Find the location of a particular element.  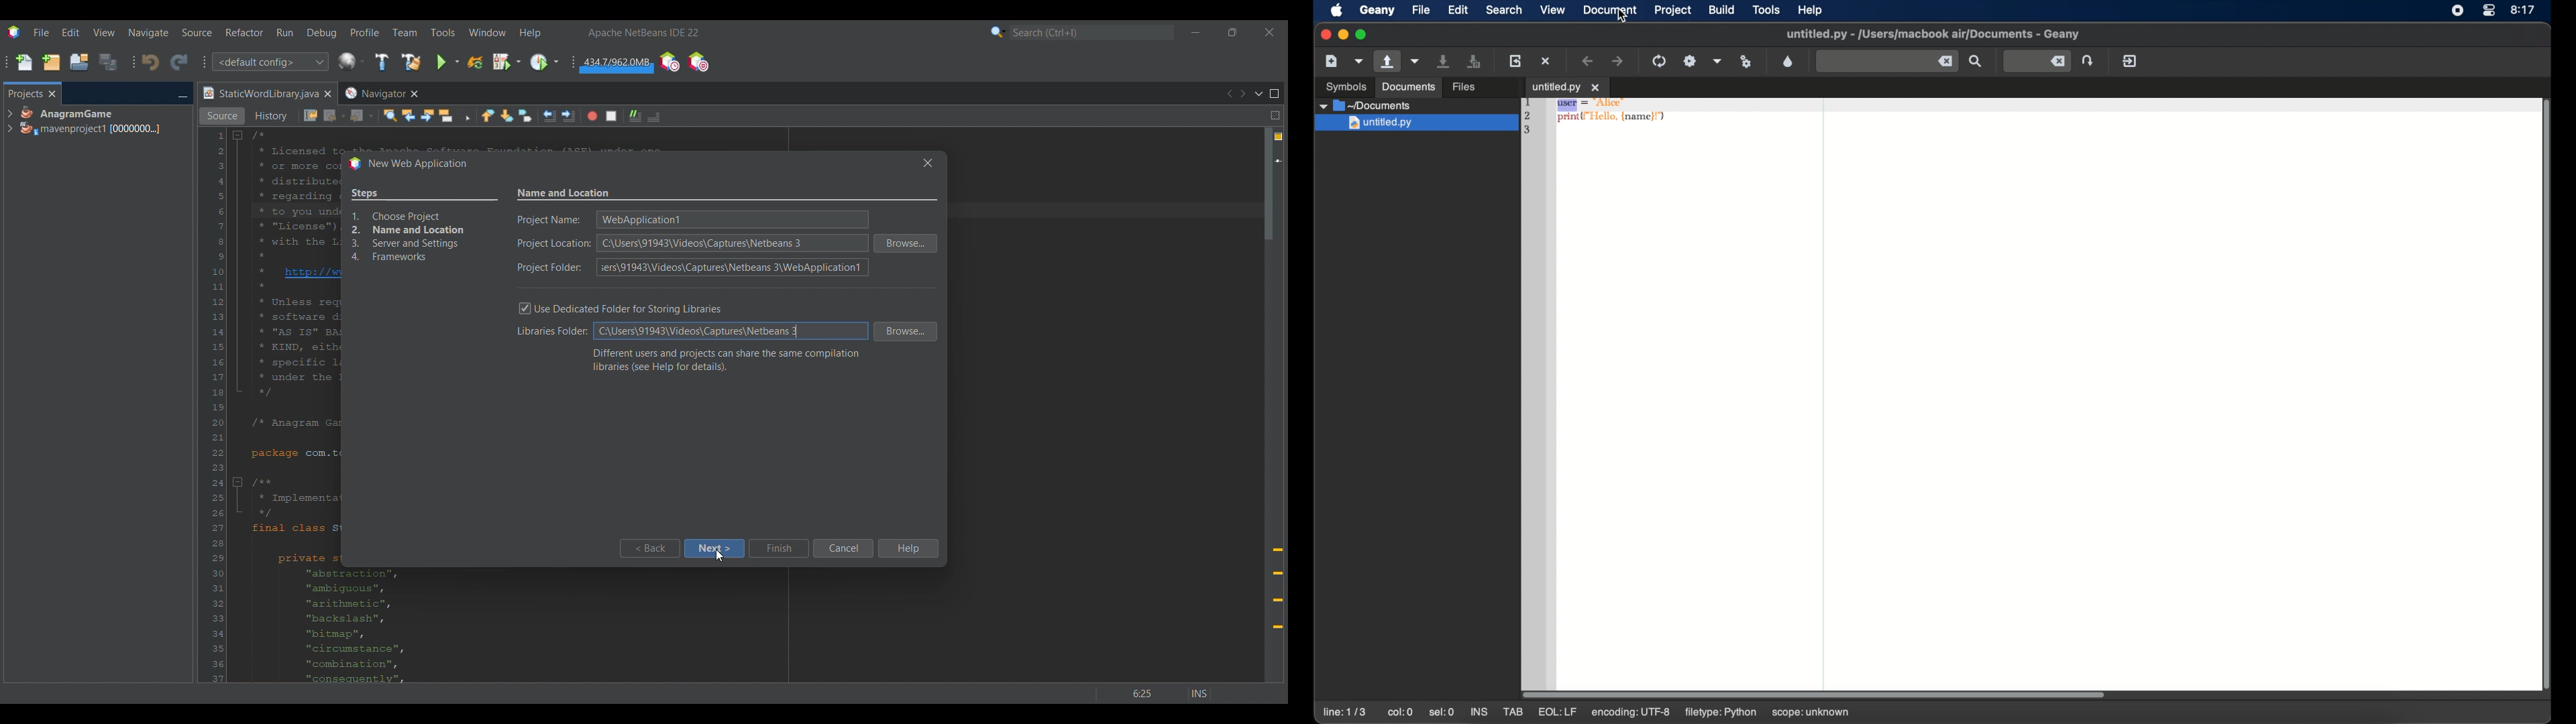

Profile menu is located at coordinates (365, 32).